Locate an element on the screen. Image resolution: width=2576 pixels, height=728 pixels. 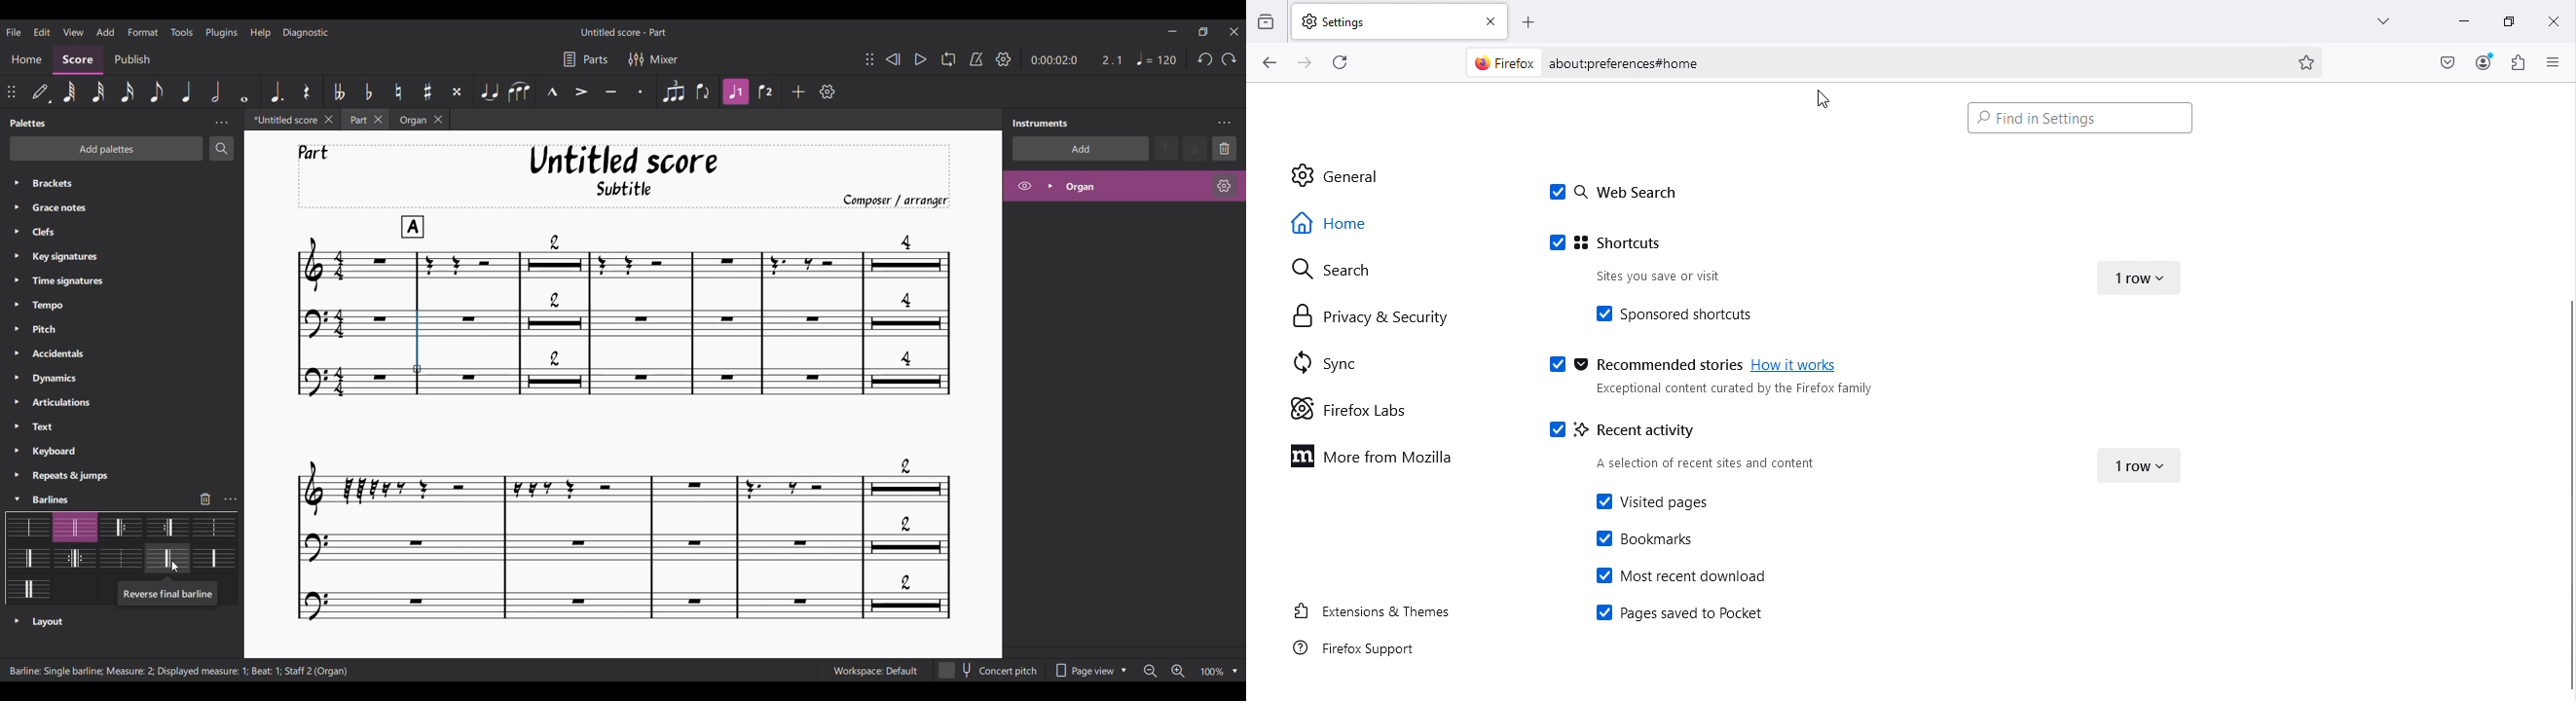
Add menu is located at coordinates (105, 31).